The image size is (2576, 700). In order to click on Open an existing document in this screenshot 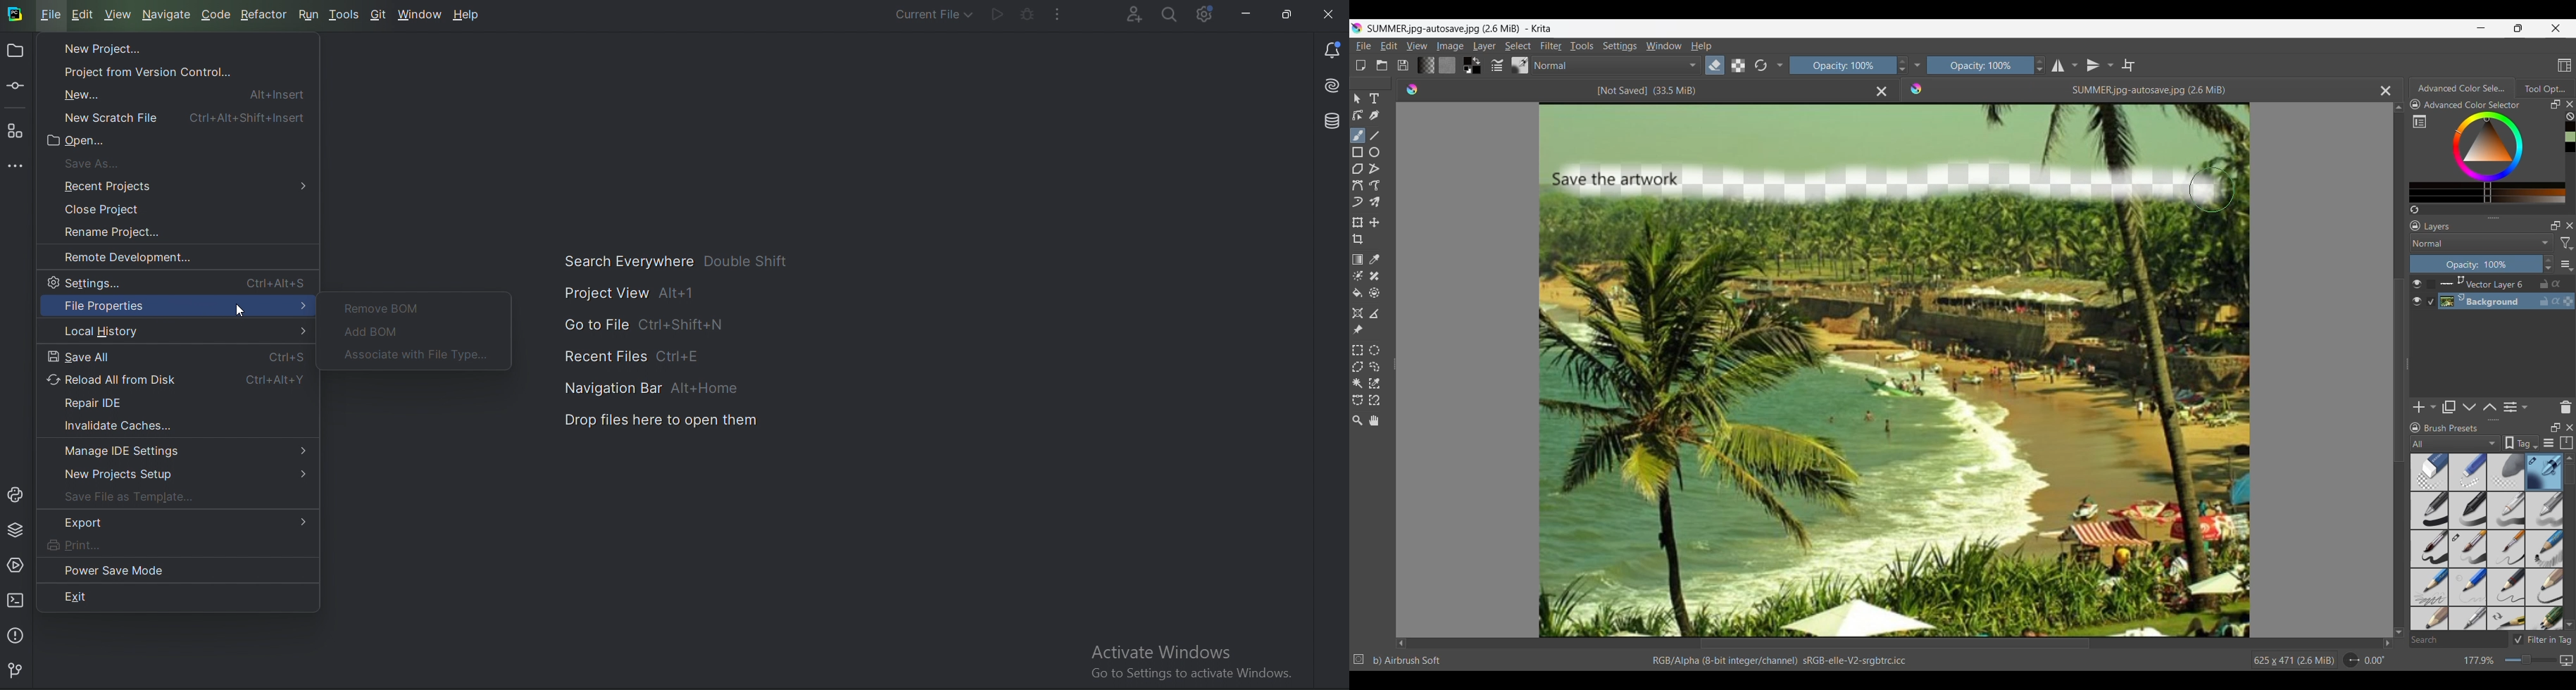, I will do `click(1382, 65)`.